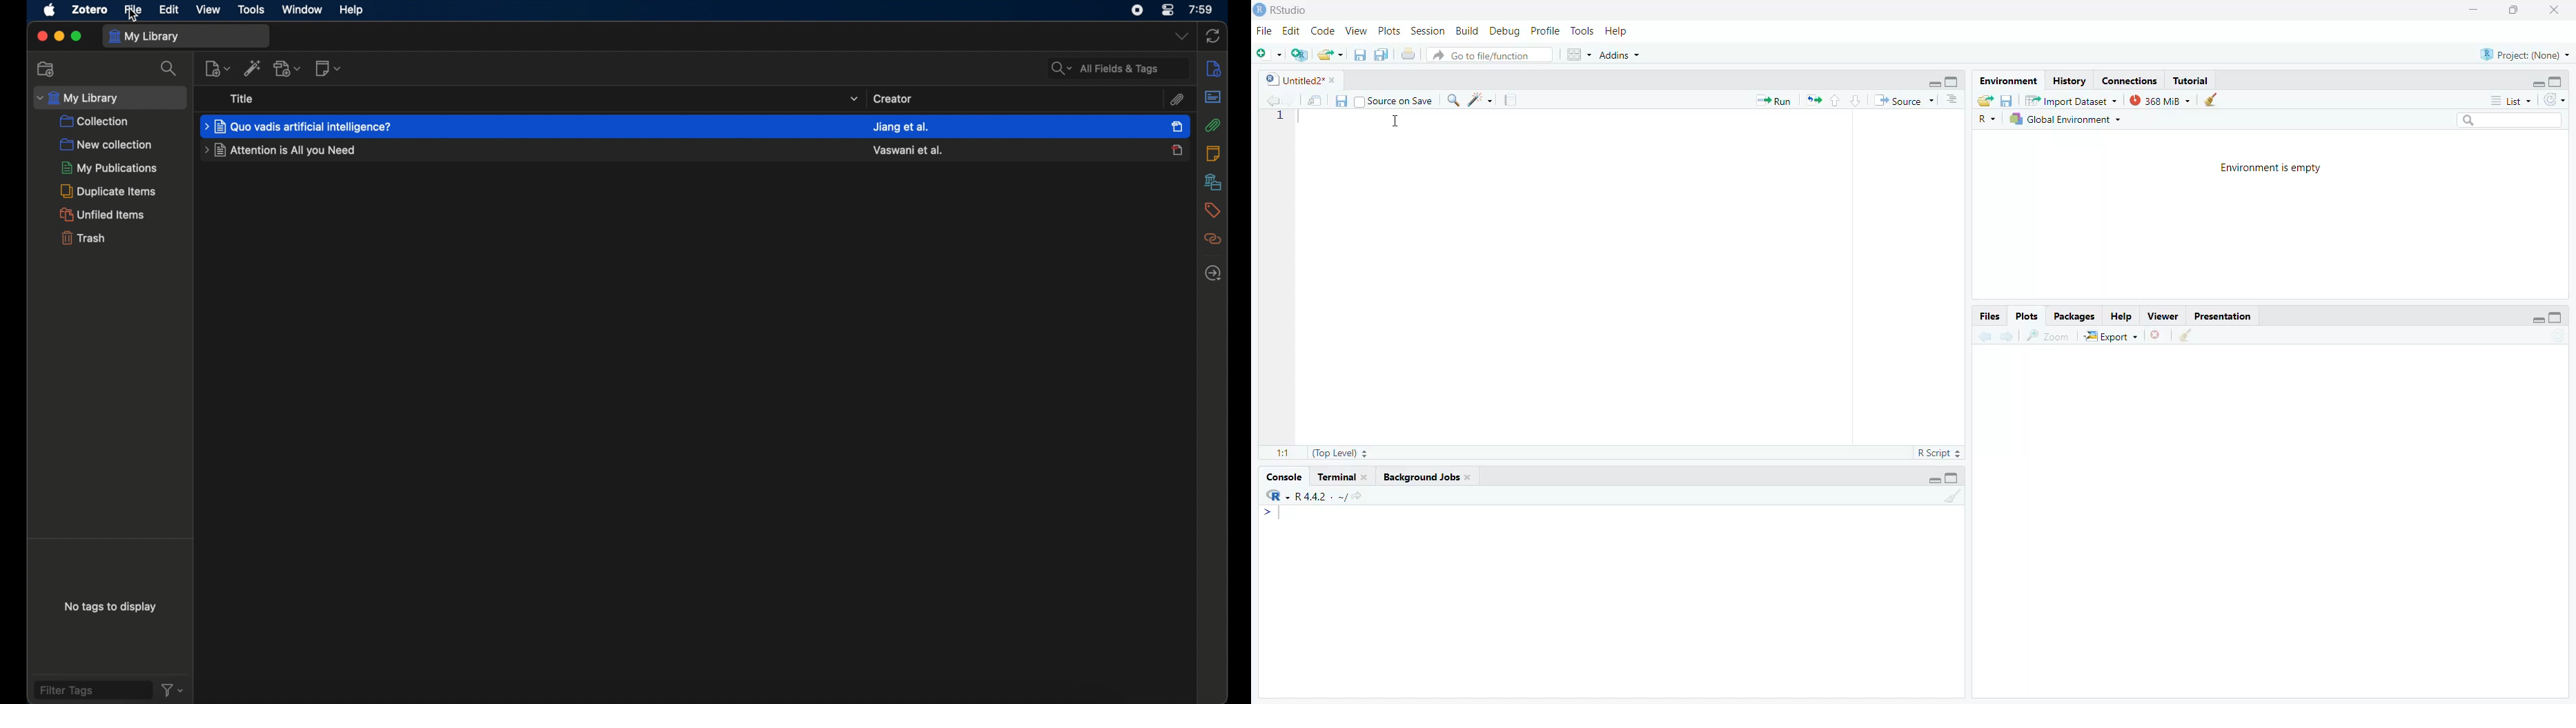  What do you see at coordinates (1622, 31) in the screenshot?
I see `Help` at bounding box center [1622, 31].